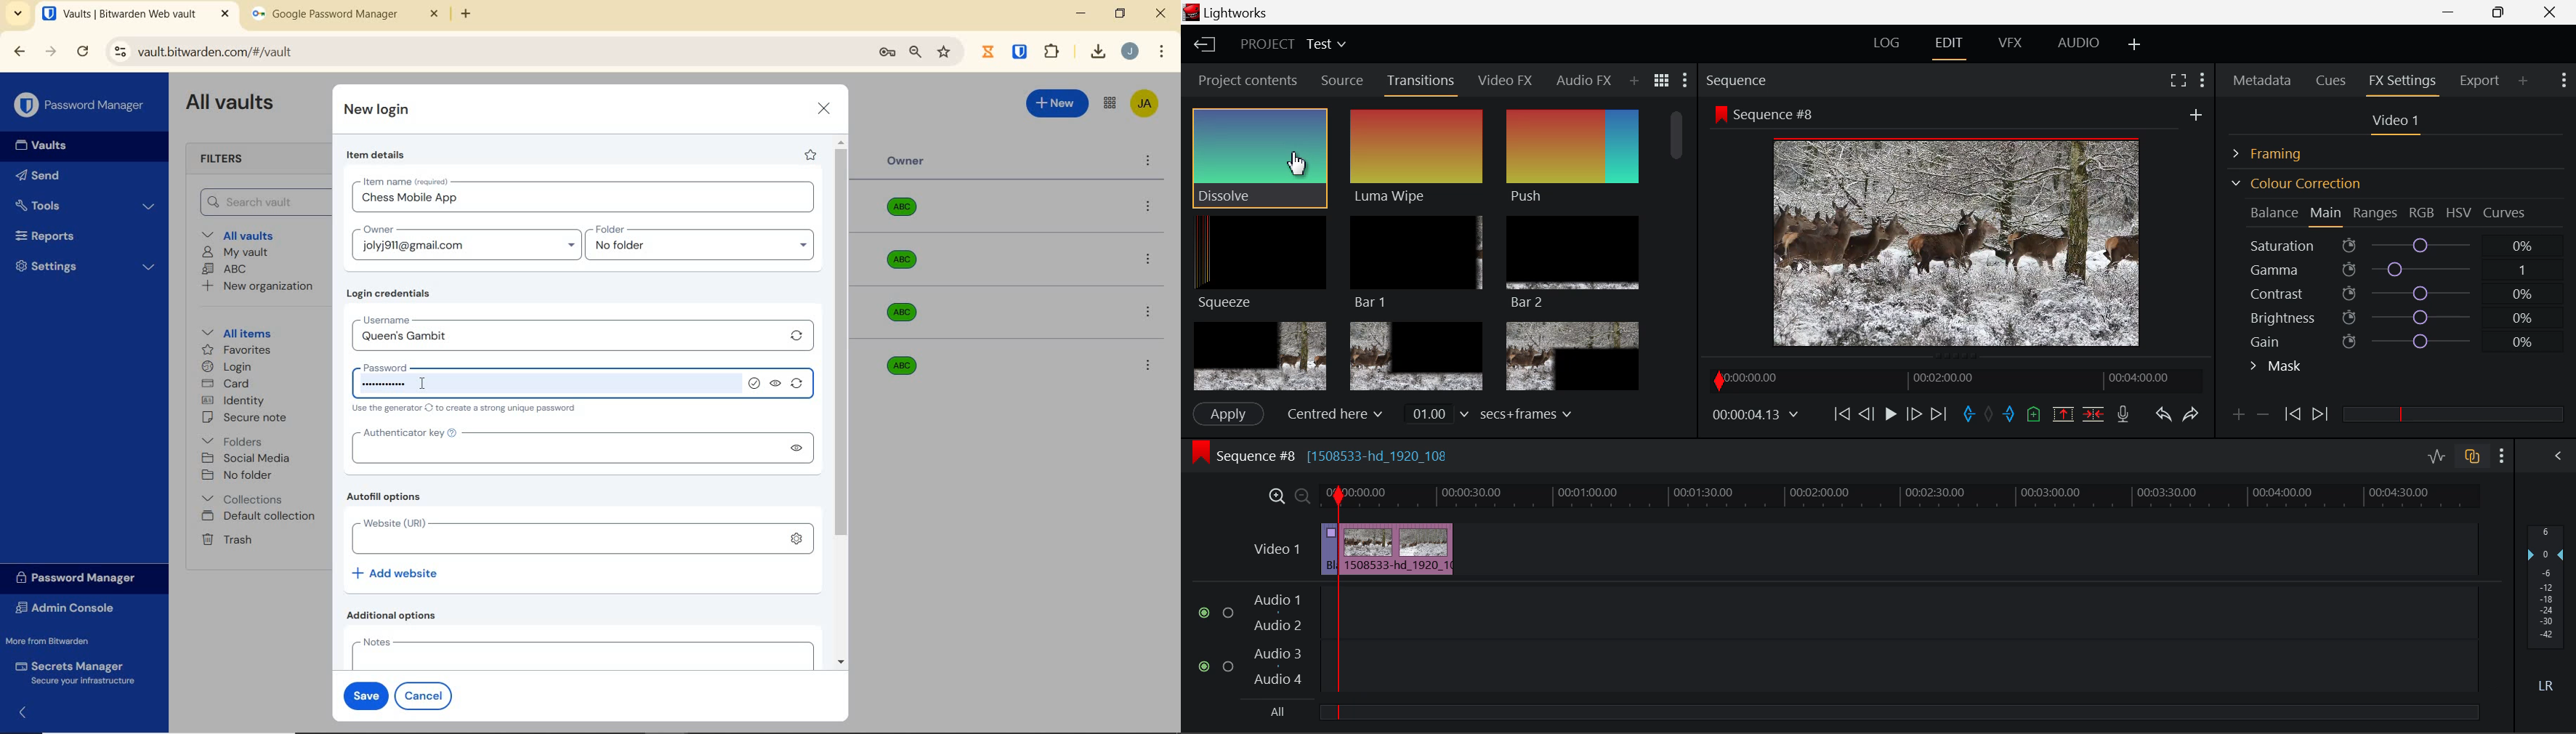 This screenshot has height=756, width=2576. I want to click on Framing Section, so click(2279, 151).